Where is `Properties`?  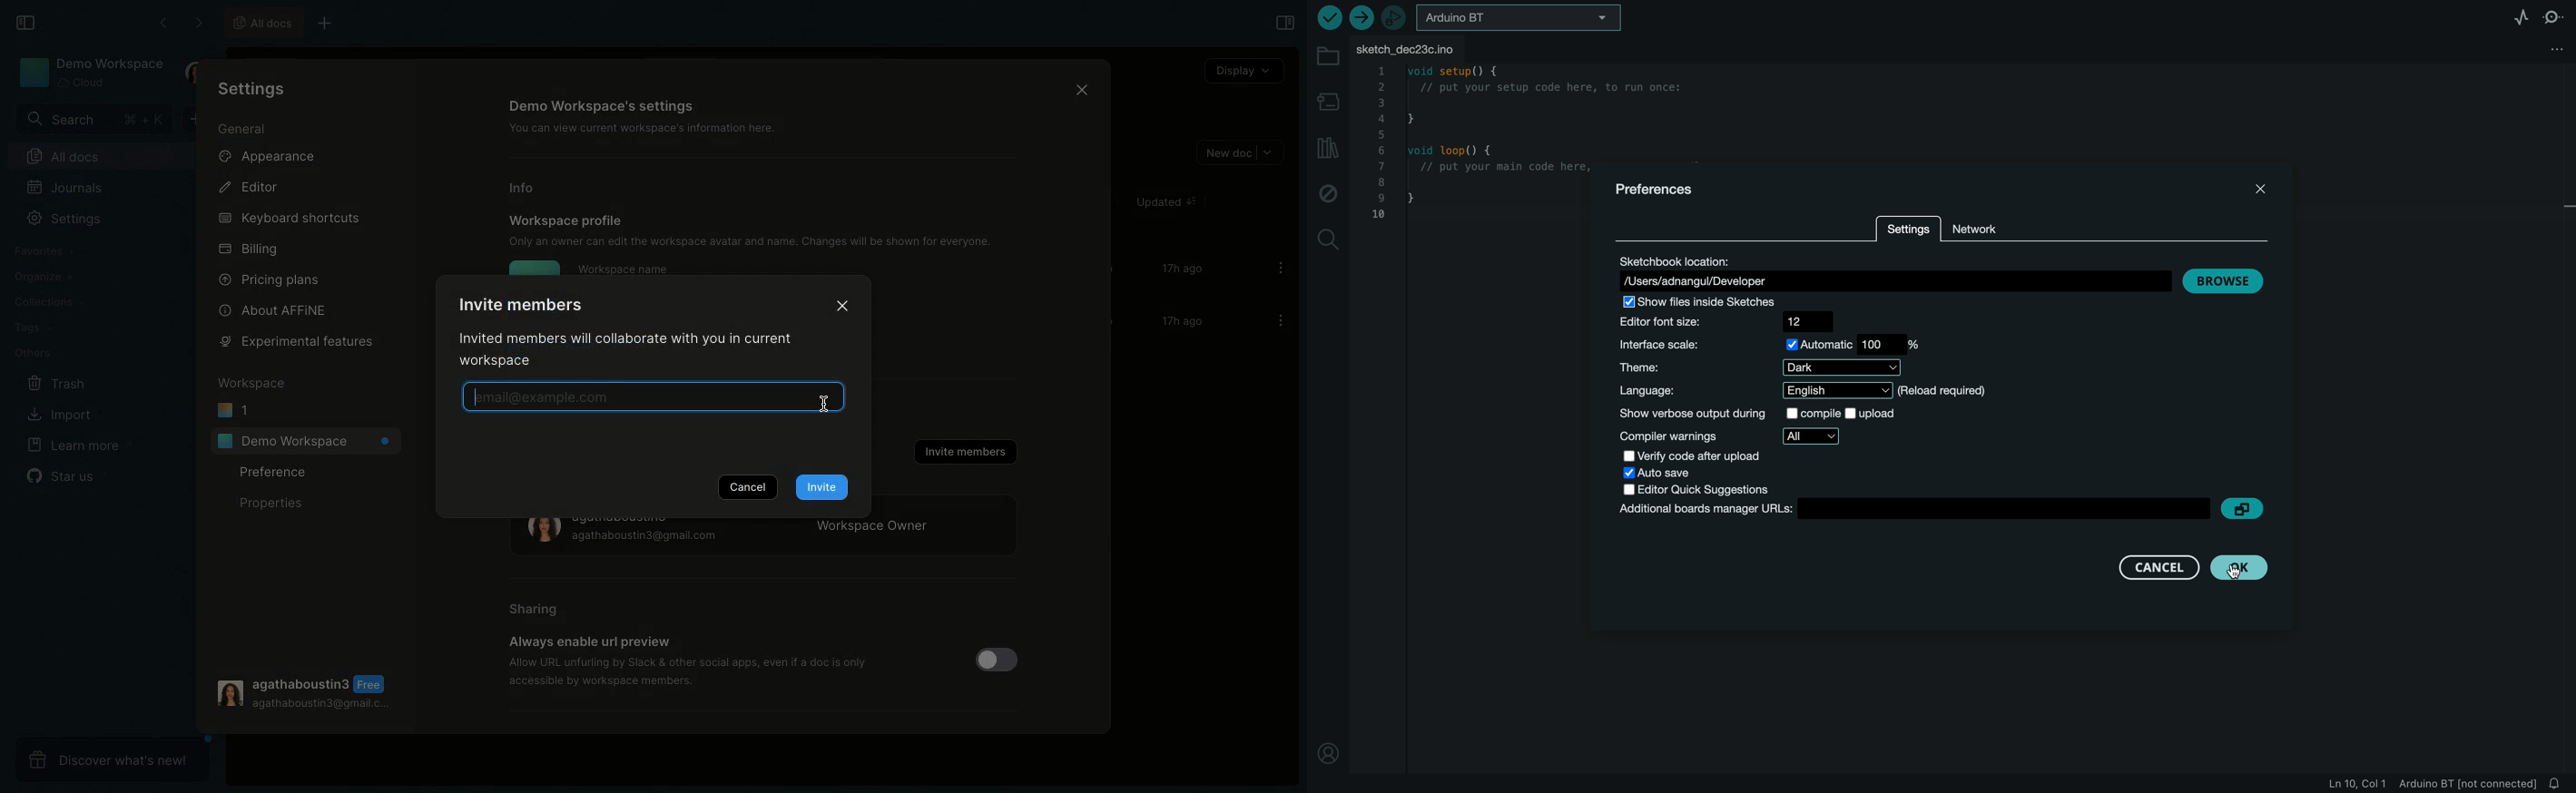
Properties is located at coordinates (269, 504).